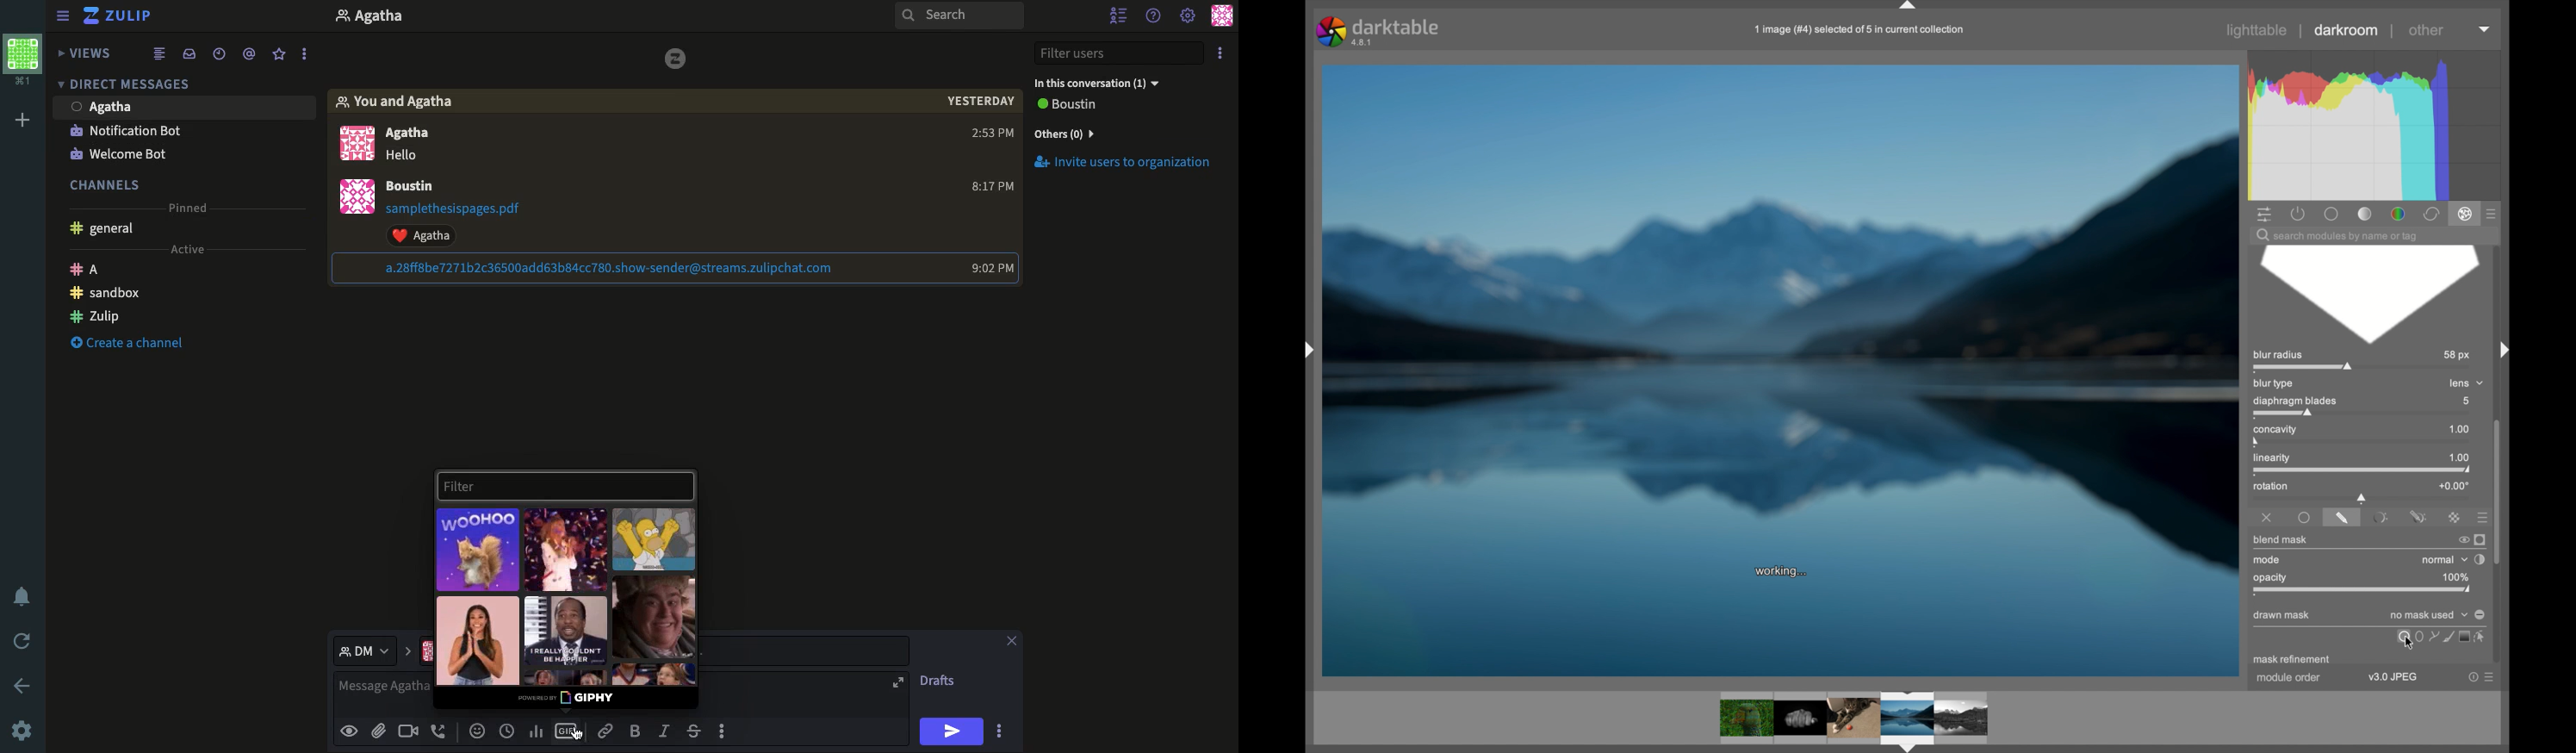 The image size is (2576, 756). Describe the element at coordinates (2271, 486) in the screenshot. I see `rotation` at that location.